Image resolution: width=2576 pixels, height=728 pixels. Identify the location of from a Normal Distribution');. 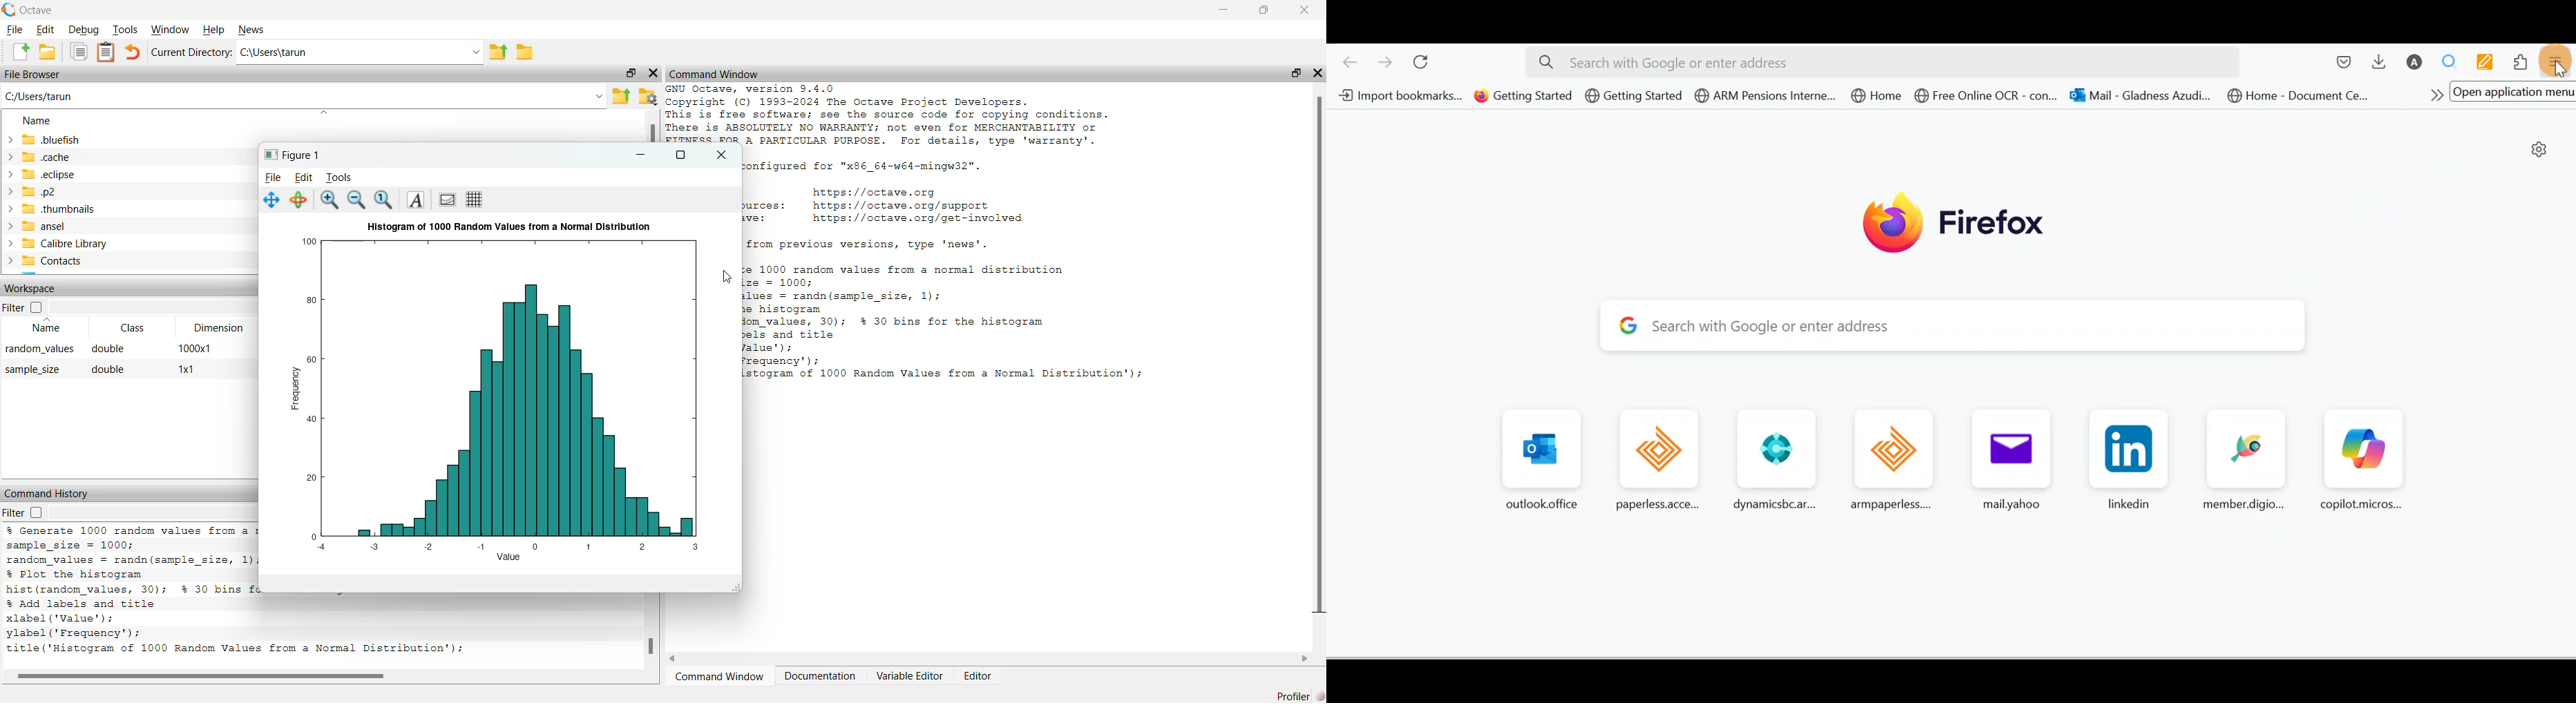
(372, 650).